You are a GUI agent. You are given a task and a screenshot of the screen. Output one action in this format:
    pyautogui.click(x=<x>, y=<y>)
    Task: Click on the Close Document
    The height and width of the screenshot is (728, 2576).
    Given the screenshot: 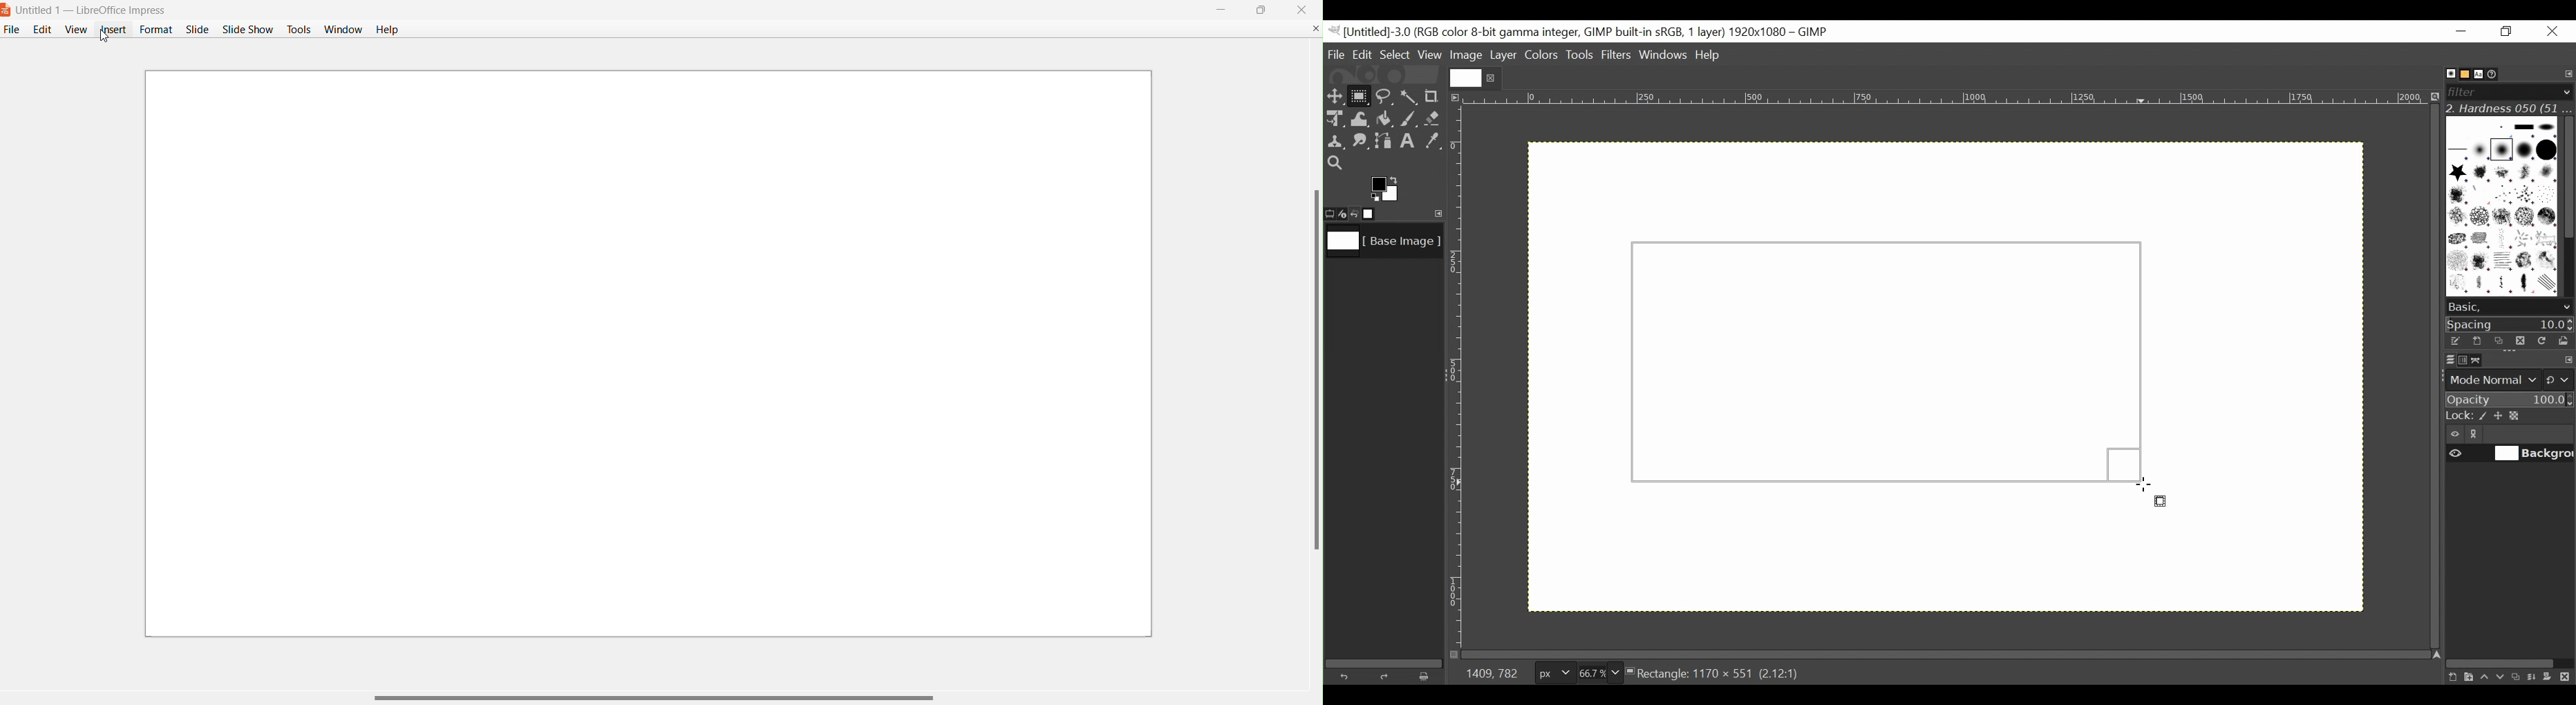 What is the action you would take?
    pyautogui.click(x=1315, y=28)
    